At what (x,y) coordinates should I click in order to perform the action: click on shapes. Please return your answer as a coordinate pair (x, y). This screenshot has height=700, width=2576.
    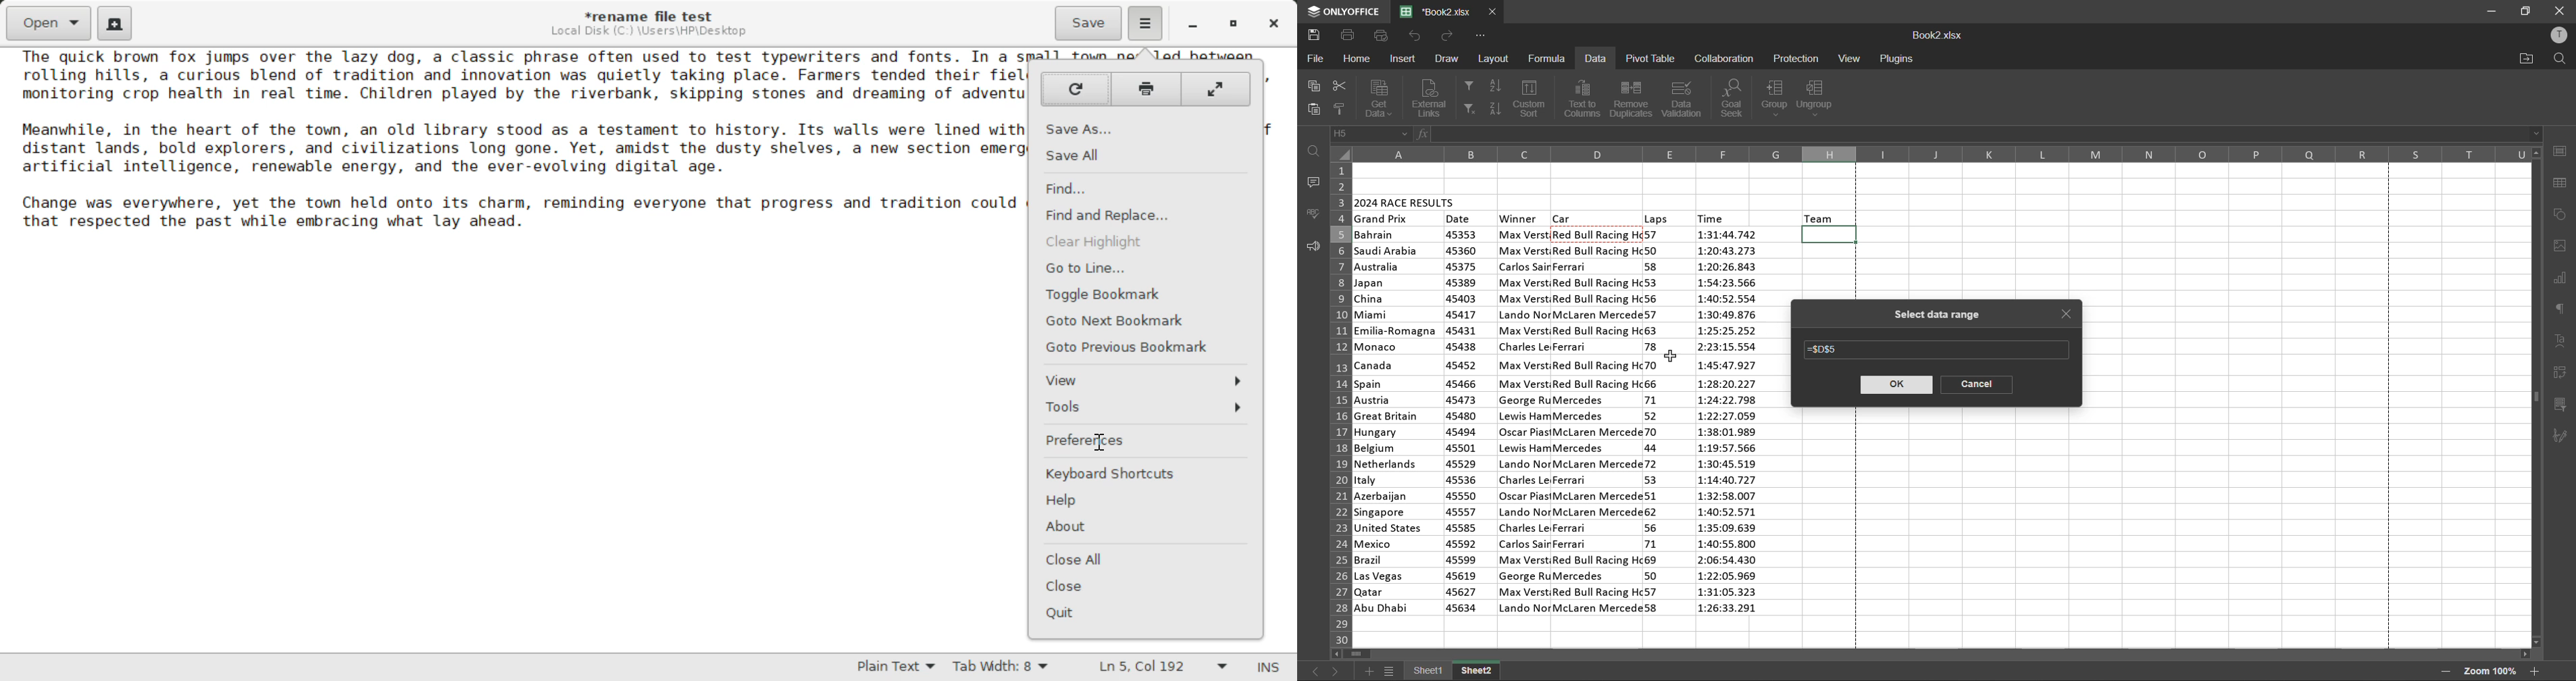
    Looking at the image, I should click on (2561, 215).